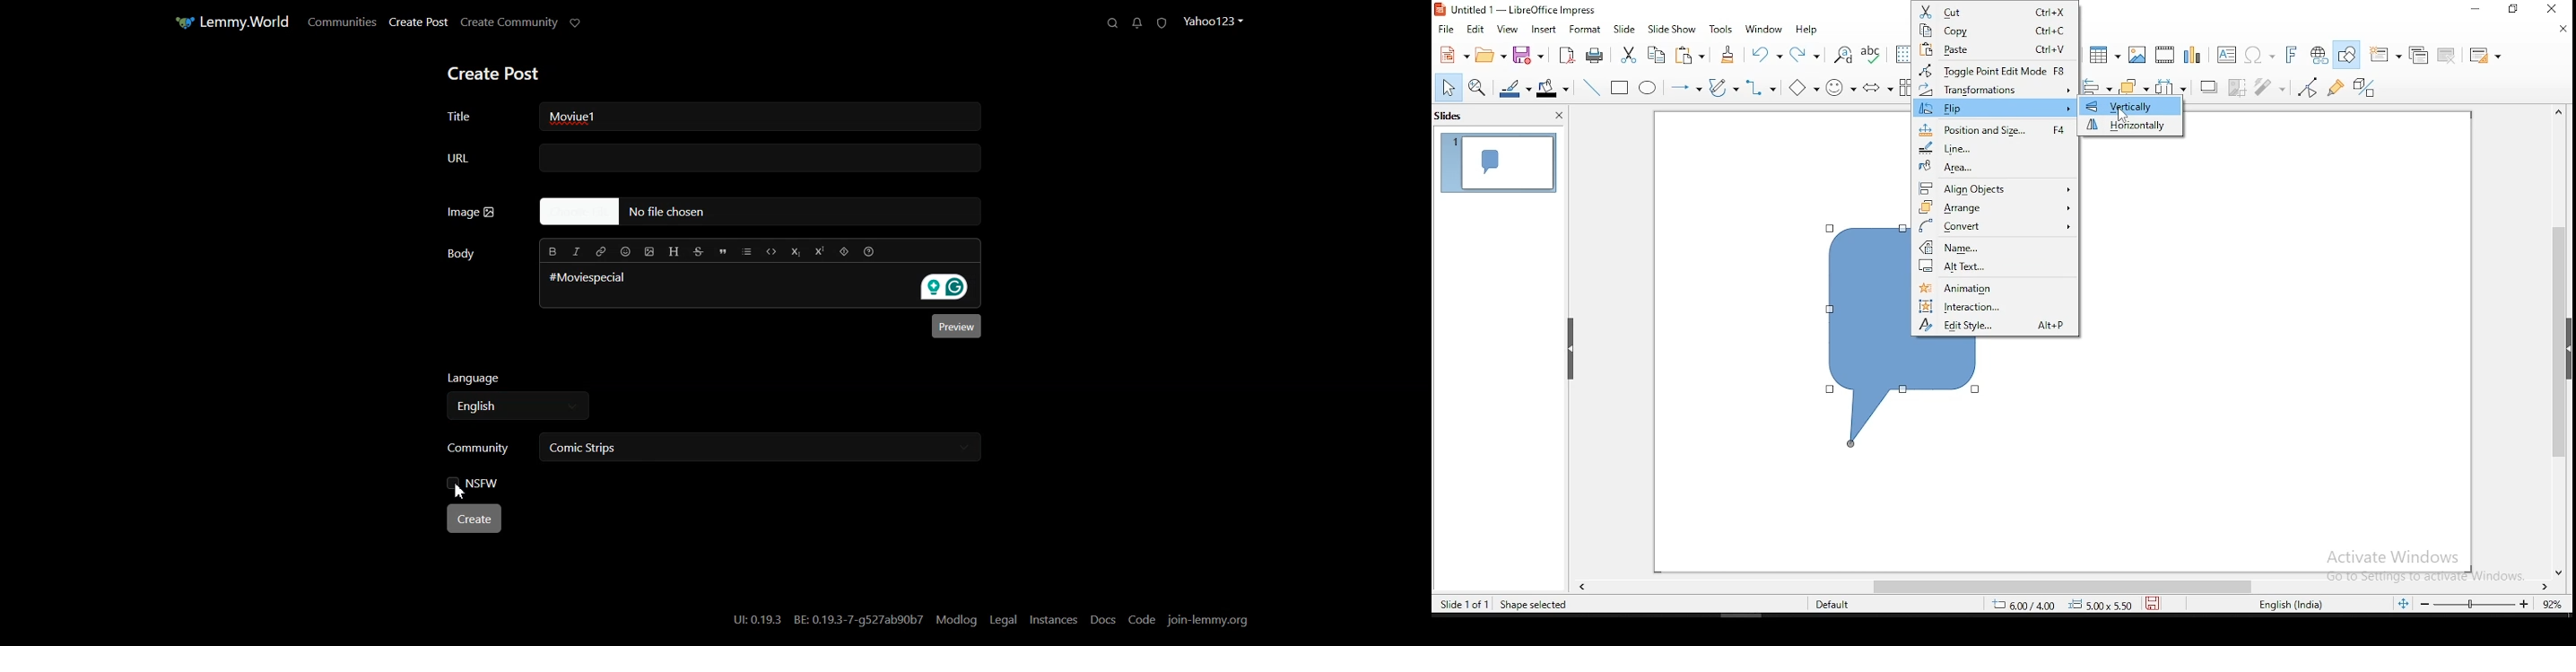 This screenshot has height=672, width=2576. What do you see at coordinates (612, 448) in the screenshot?
I see `Comic Strips` at bounding box center [612, 448].